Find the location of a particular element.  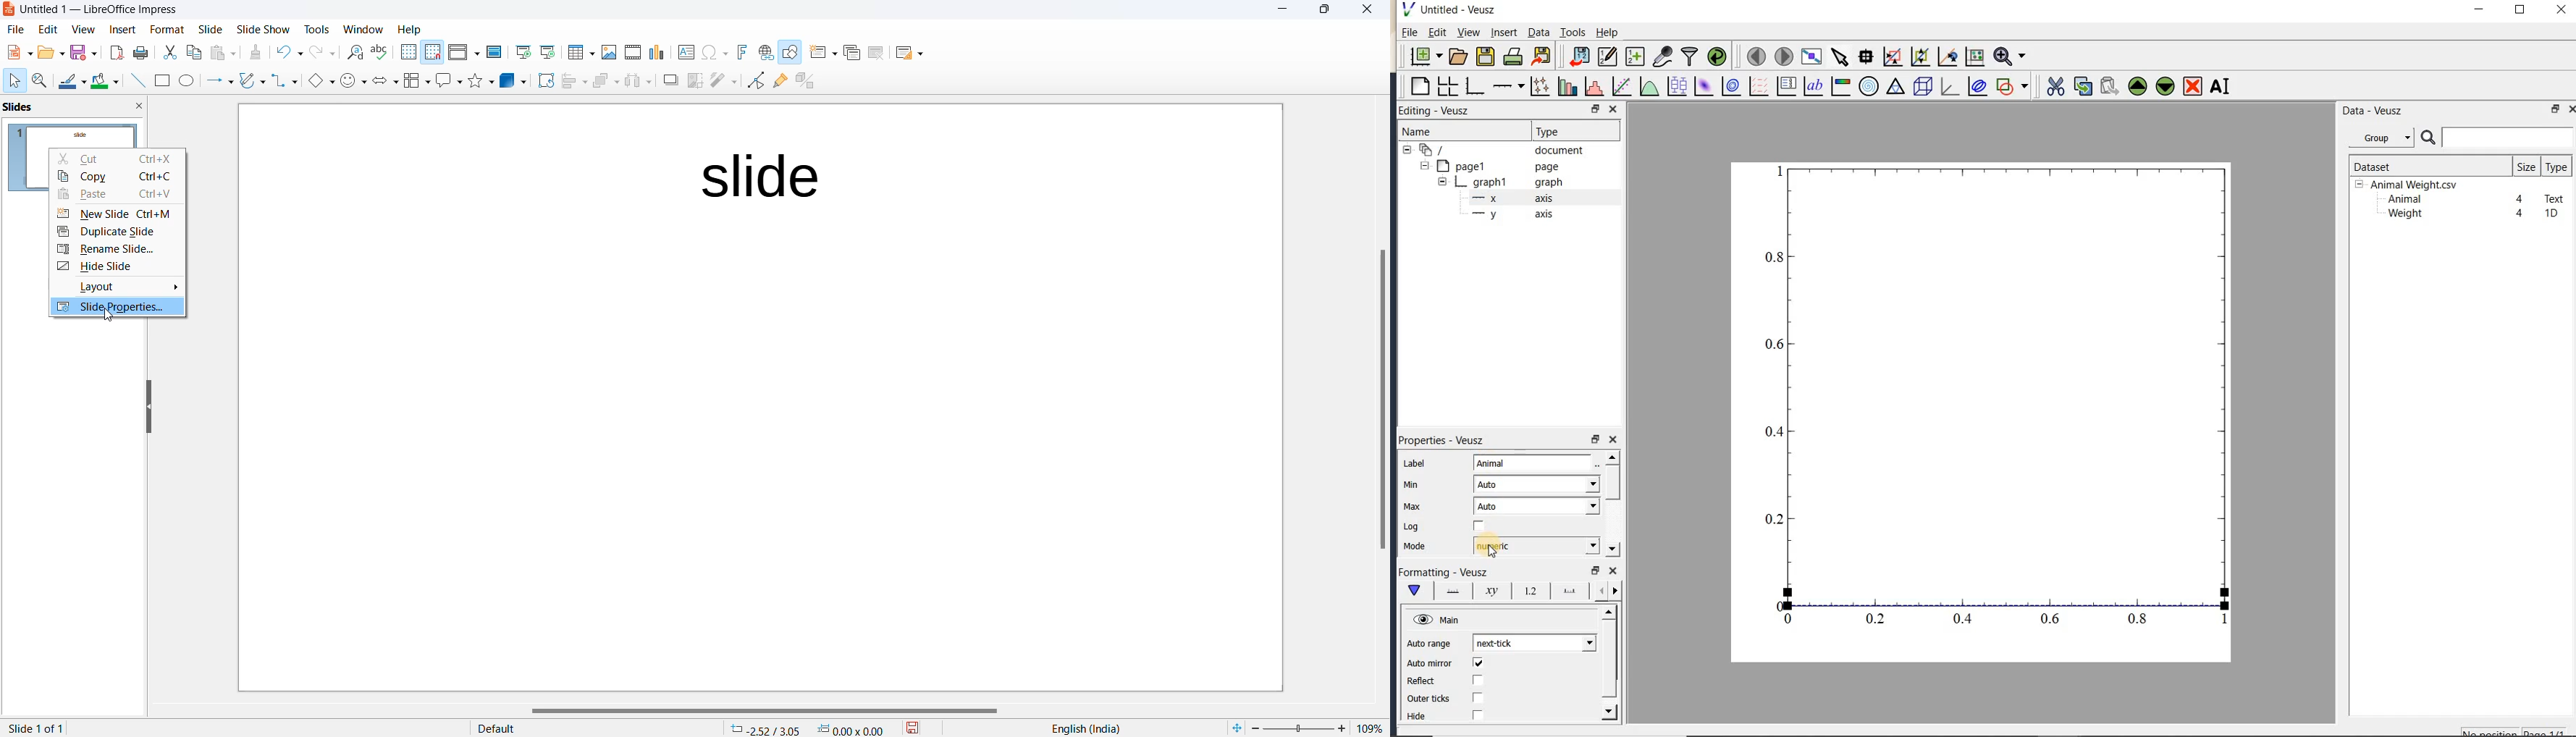

Untitled-Veusz is located at coordinates (1453, 10).